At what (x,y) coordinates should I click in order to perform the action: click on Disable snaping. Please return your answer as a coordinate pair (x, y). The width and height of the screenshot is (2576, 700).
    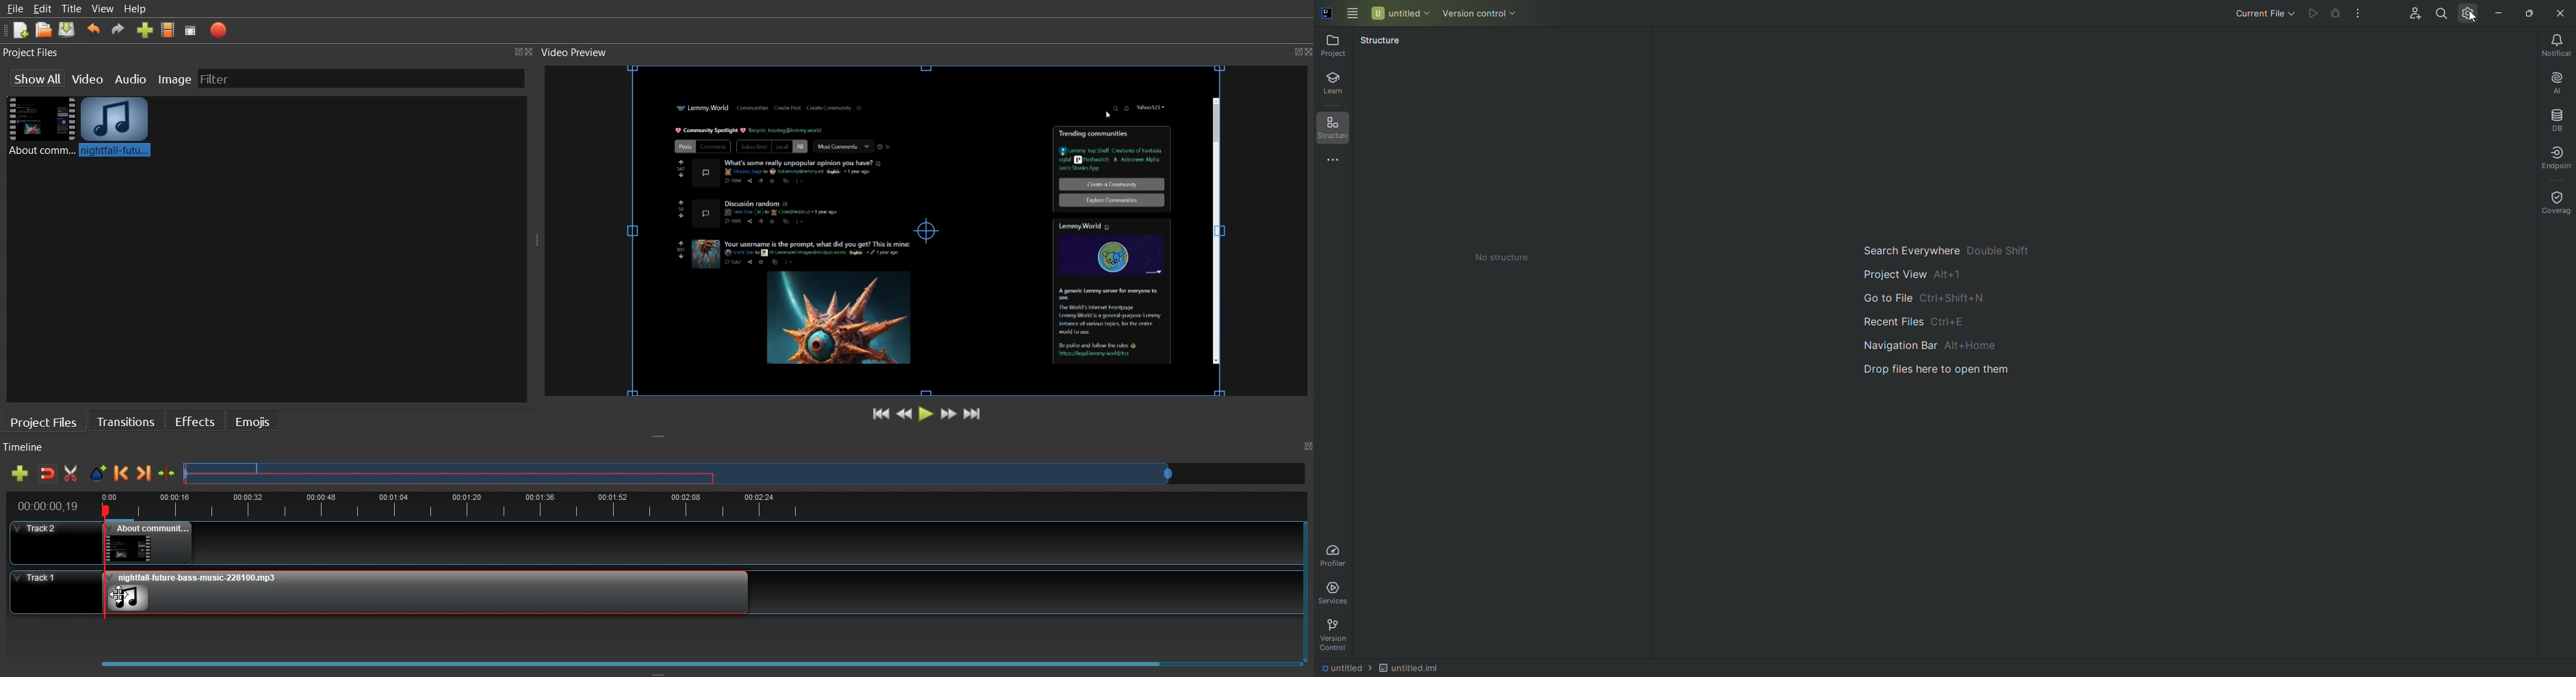
    Looking at the image, I should click on (48, 473).